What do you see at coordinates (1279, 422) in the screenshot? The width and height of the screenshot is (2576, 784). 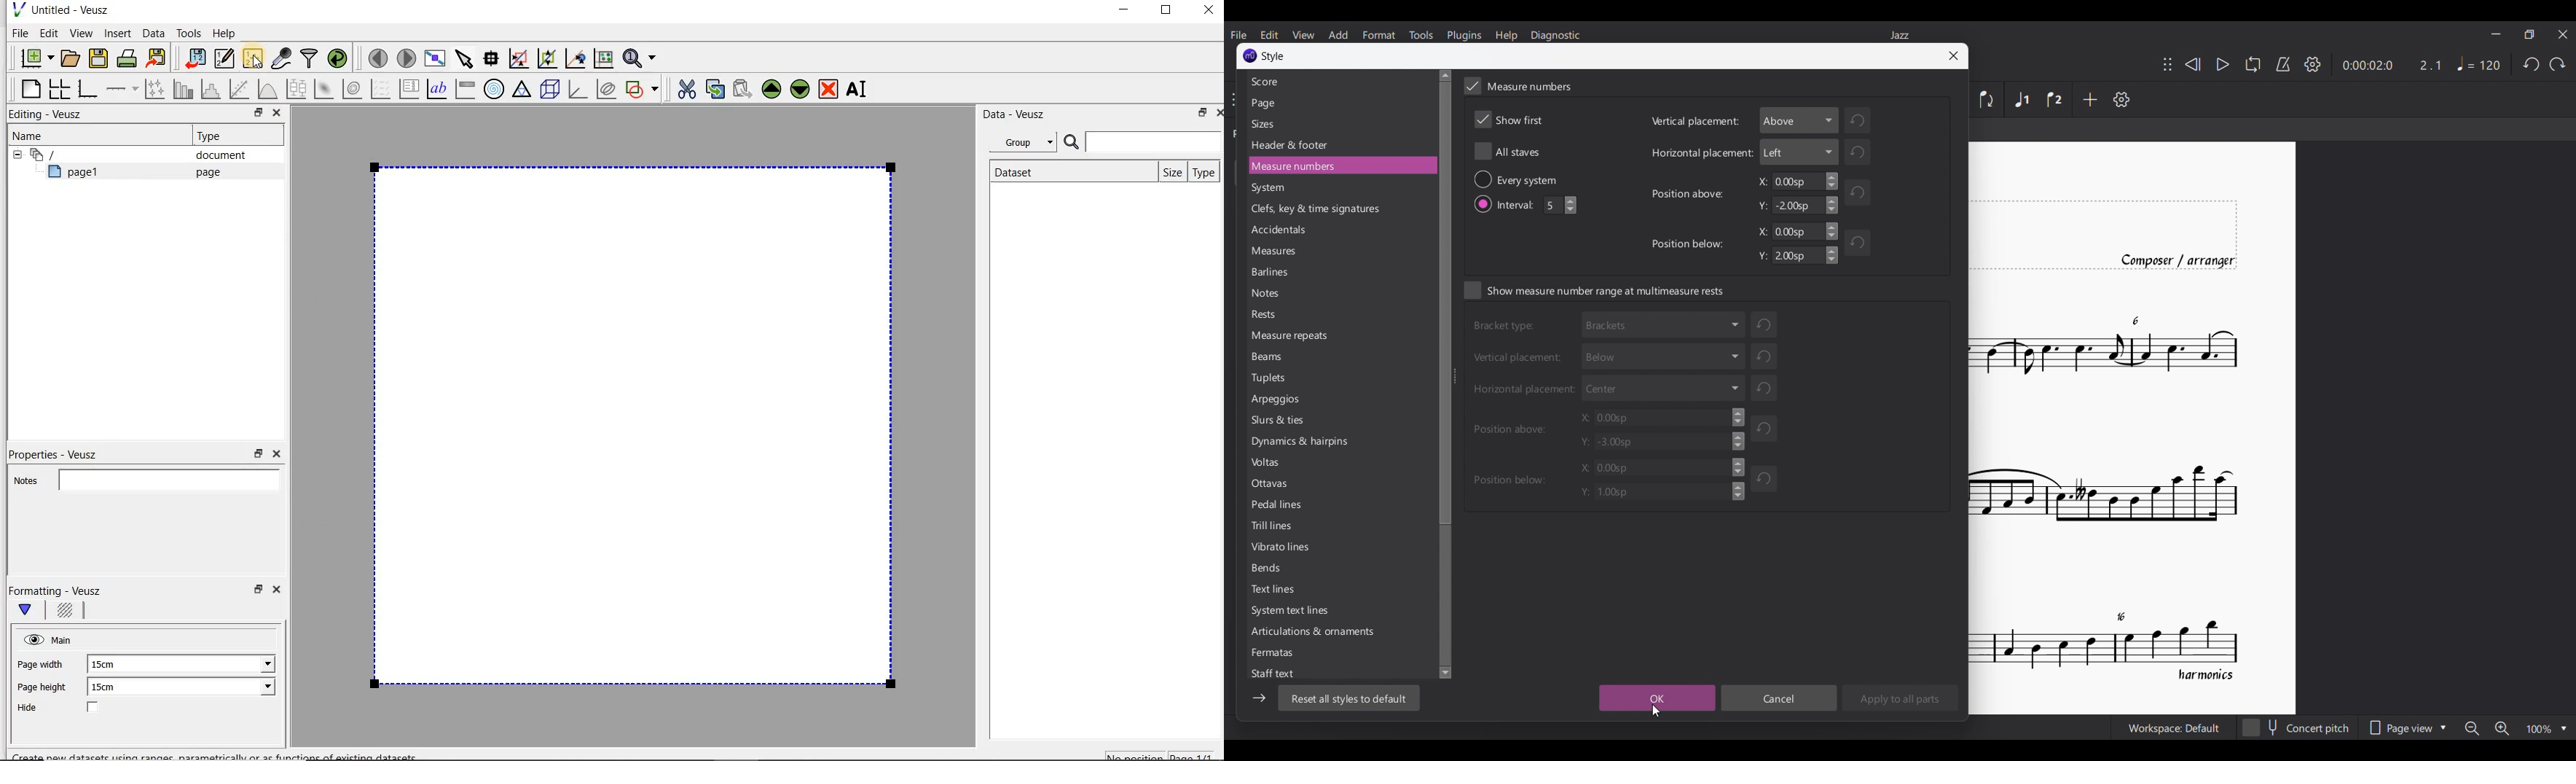 I see `Slurs` at bounding box center [1279, 422].